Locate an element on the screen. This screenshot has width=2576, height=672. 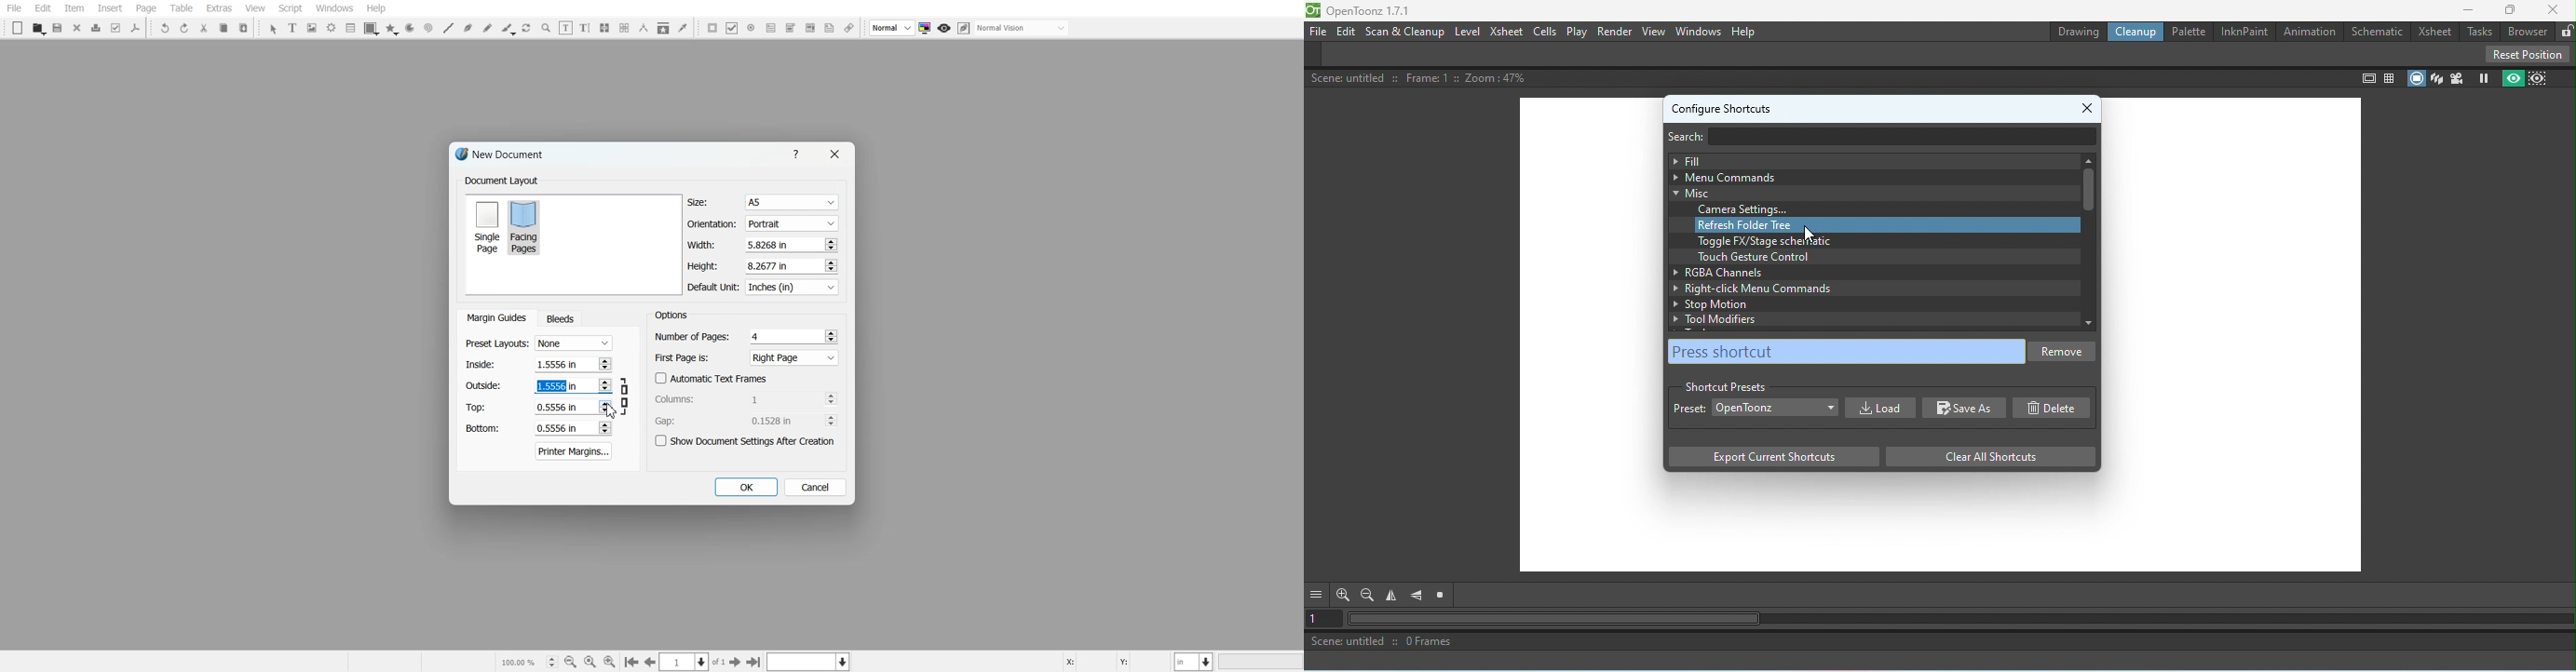
Measurement is located at coordinates (644, 28).